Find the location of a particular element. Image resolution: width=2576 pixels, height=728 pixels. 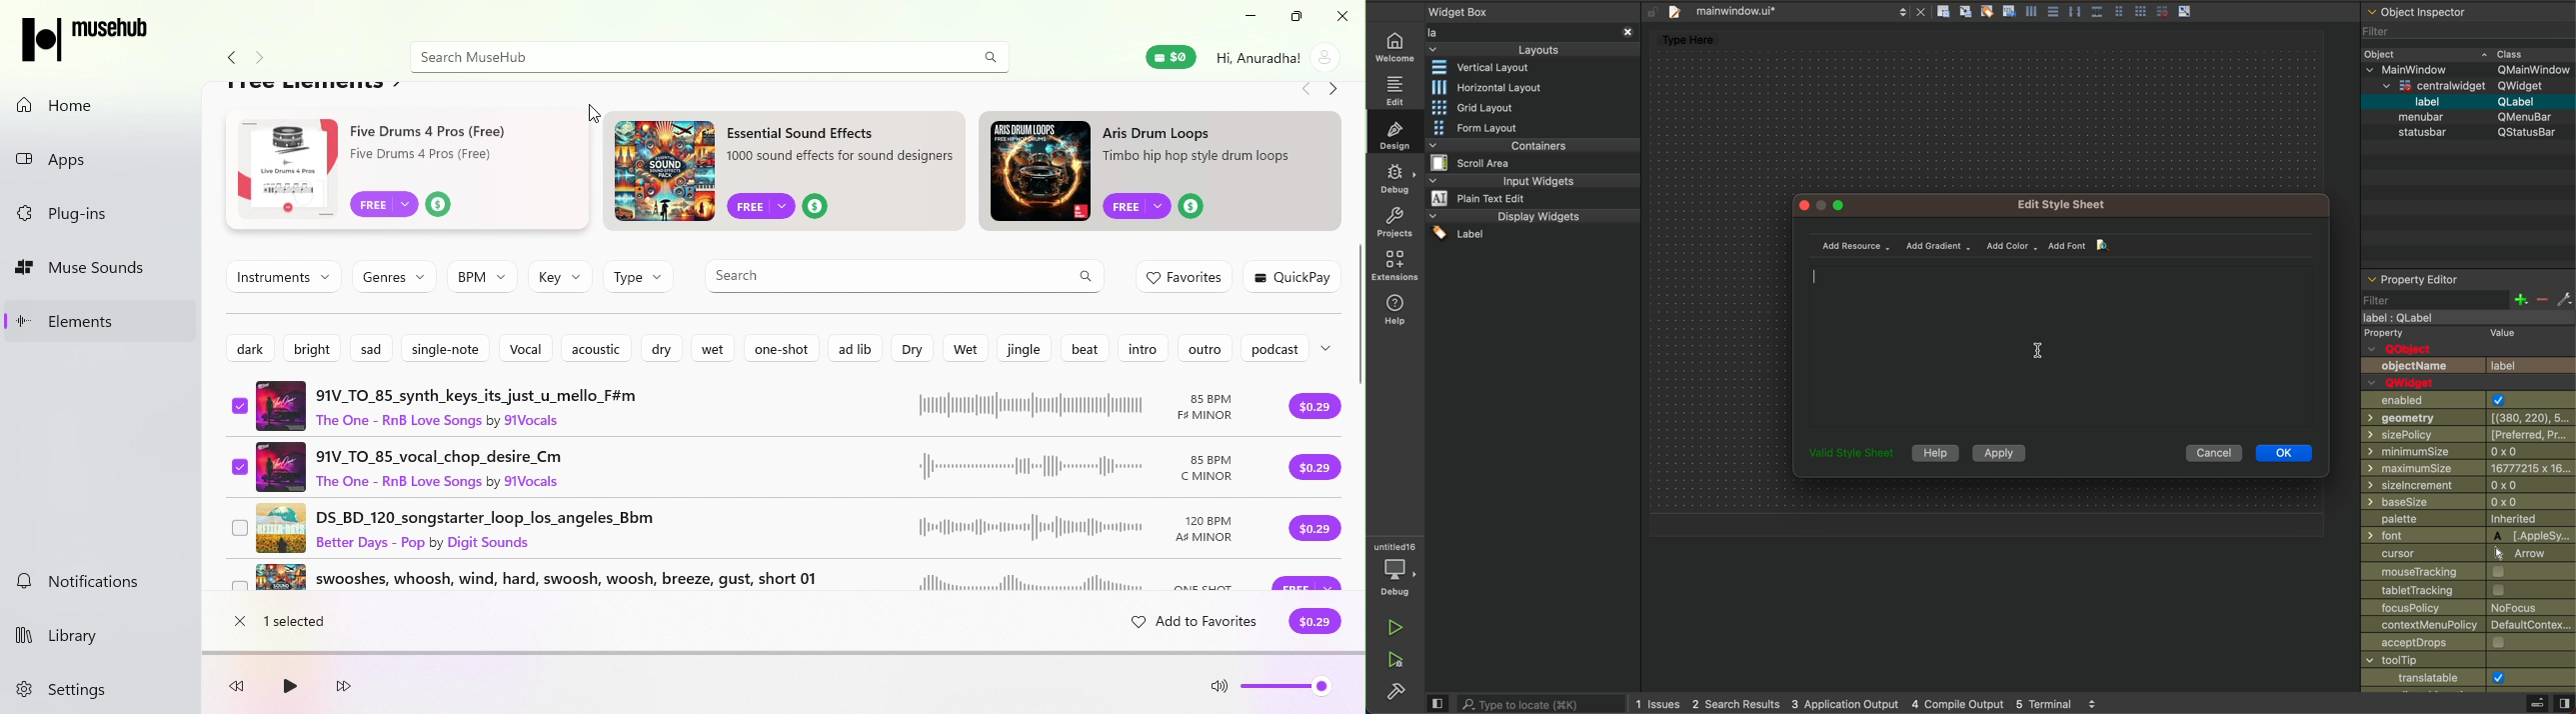

file is located at coordinates (1794, 11).